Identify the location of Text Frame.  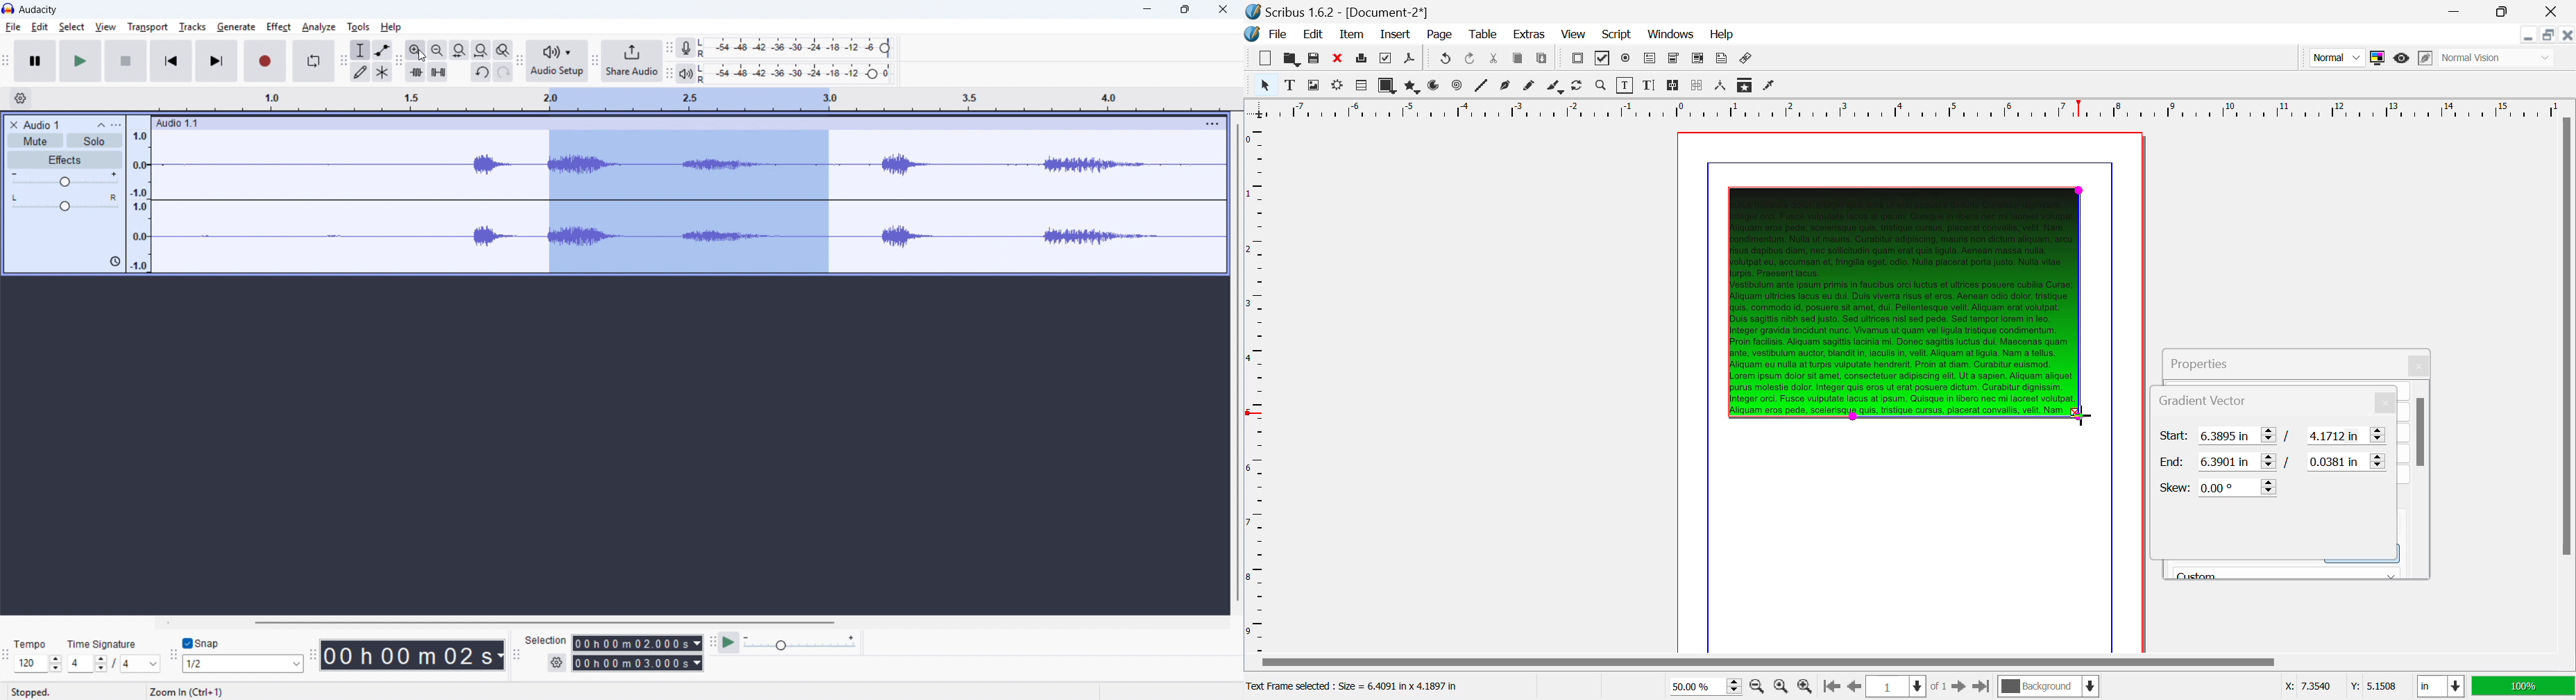
(1290, 85).